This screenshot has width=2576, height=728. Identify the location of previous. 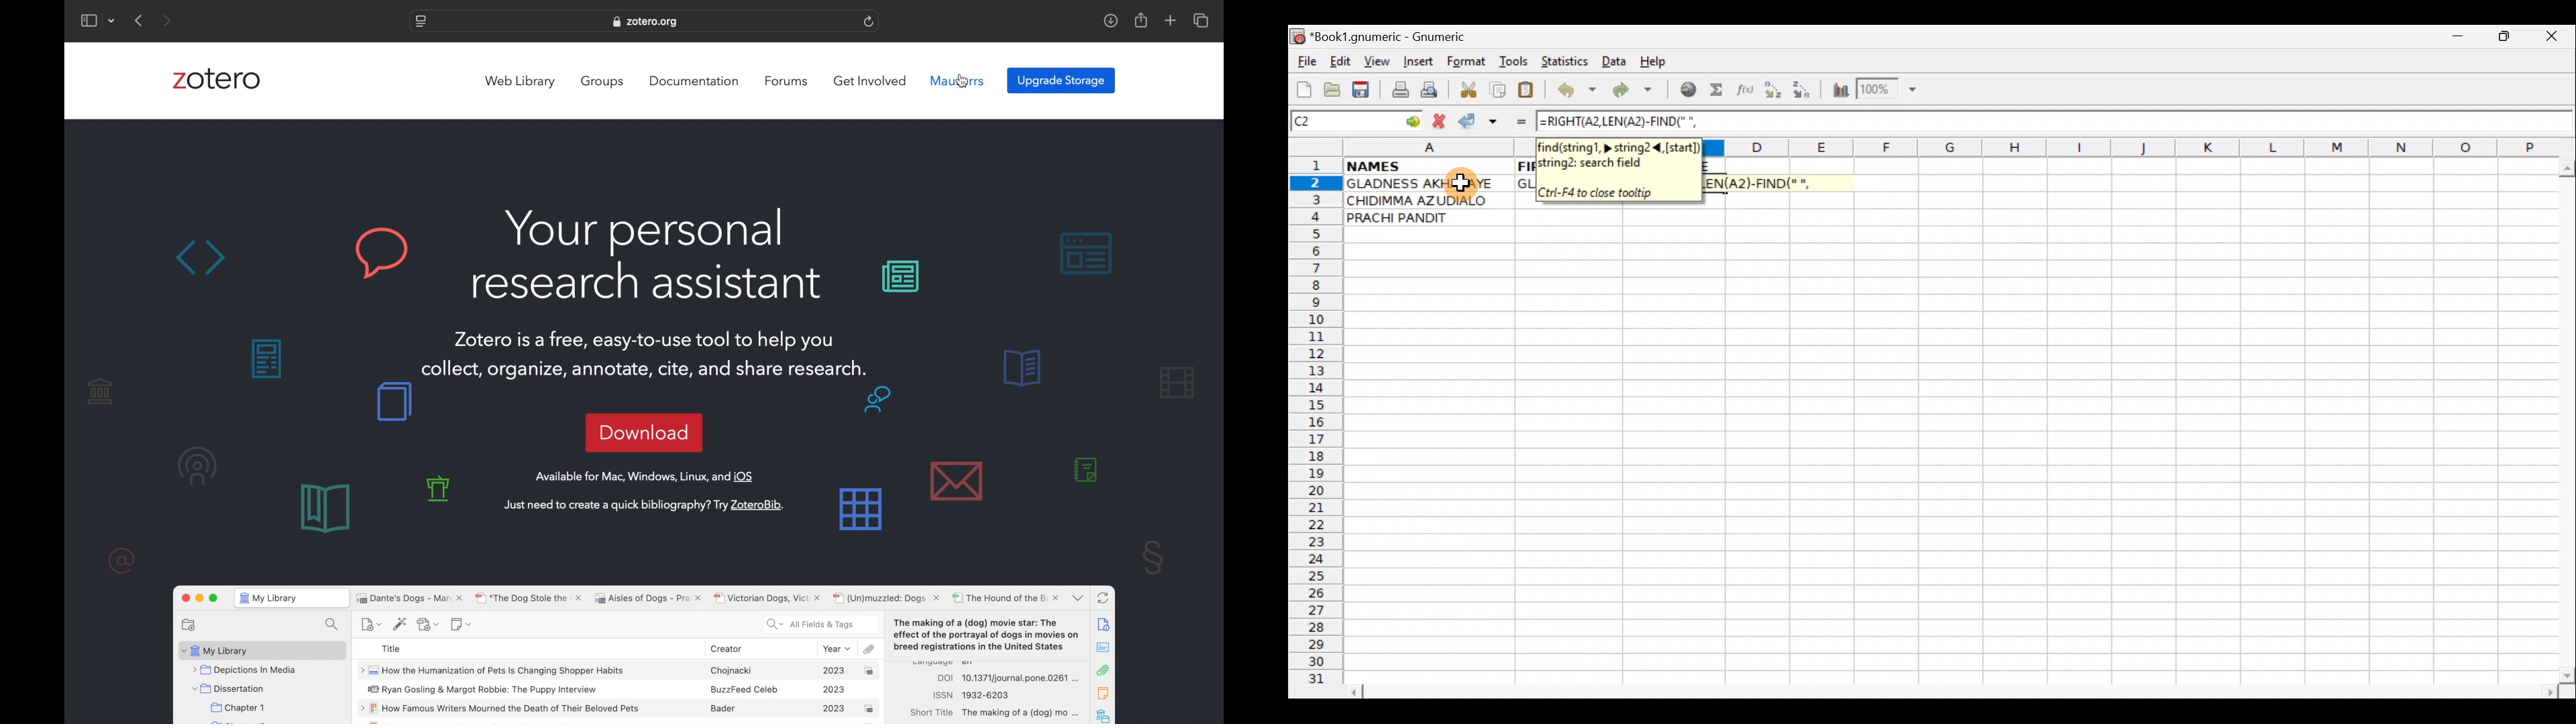
(140, 20).